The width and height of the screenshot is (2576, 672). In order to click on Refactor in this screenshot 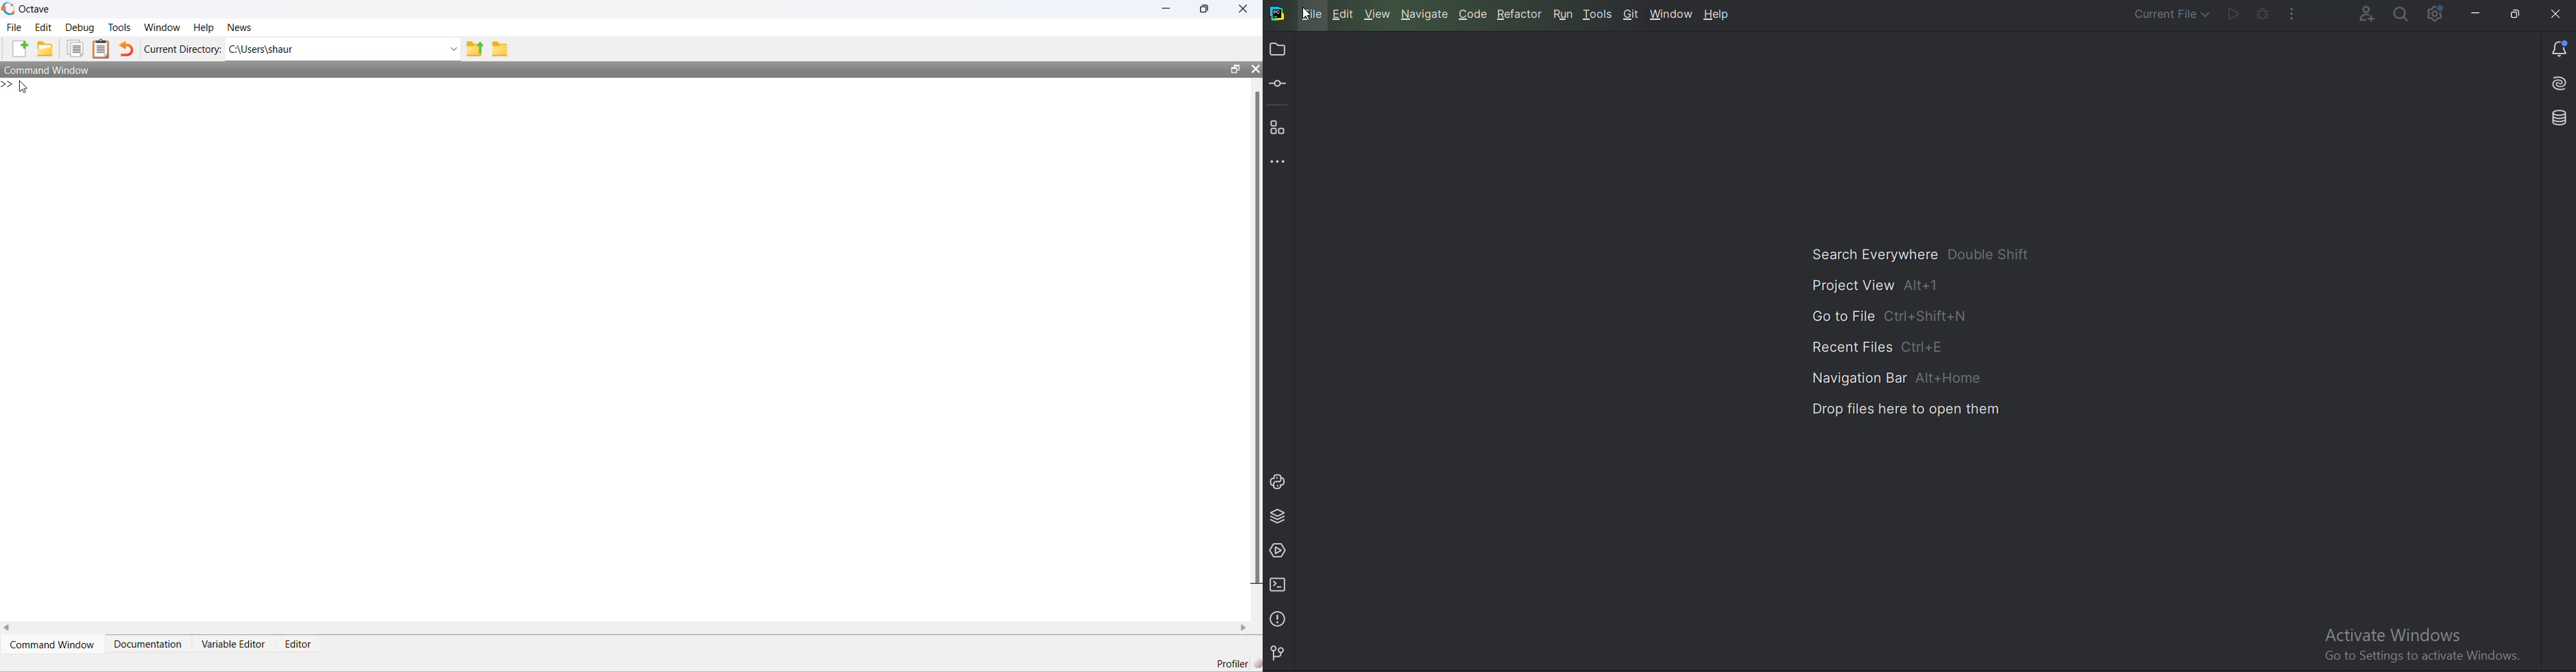, I will do `click(1522, 14)`.